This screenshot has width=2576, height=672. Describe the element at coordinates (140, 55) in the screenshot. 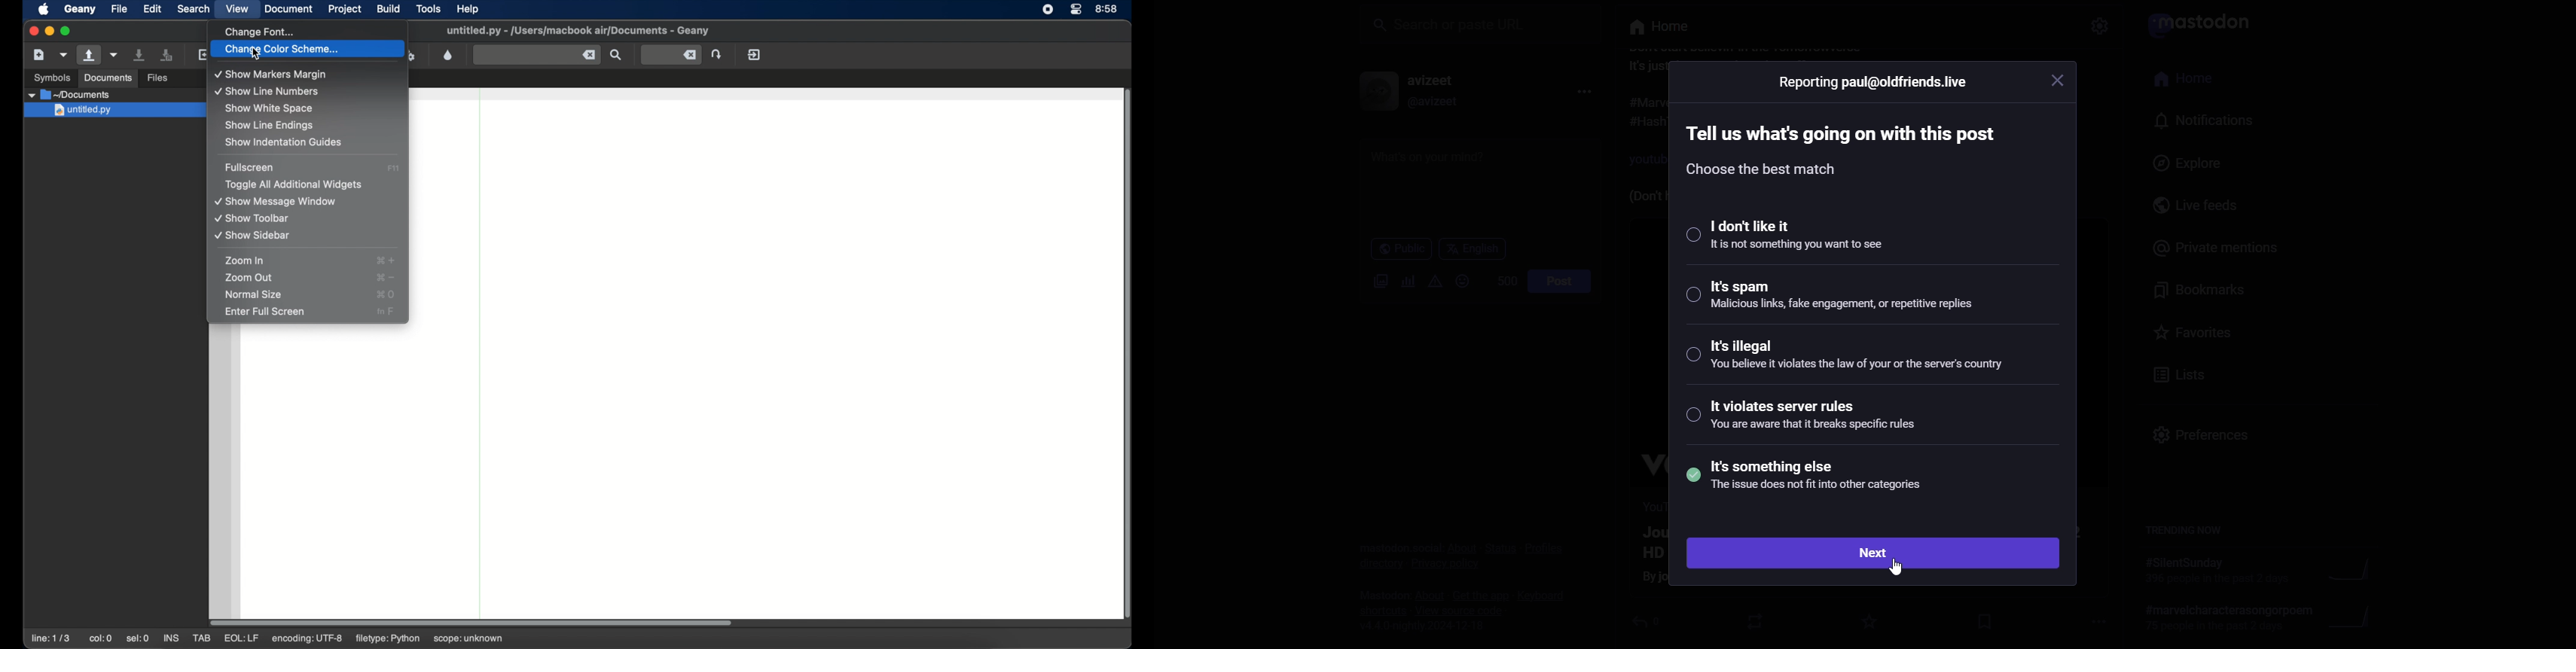

I see `save the current file` at that location.